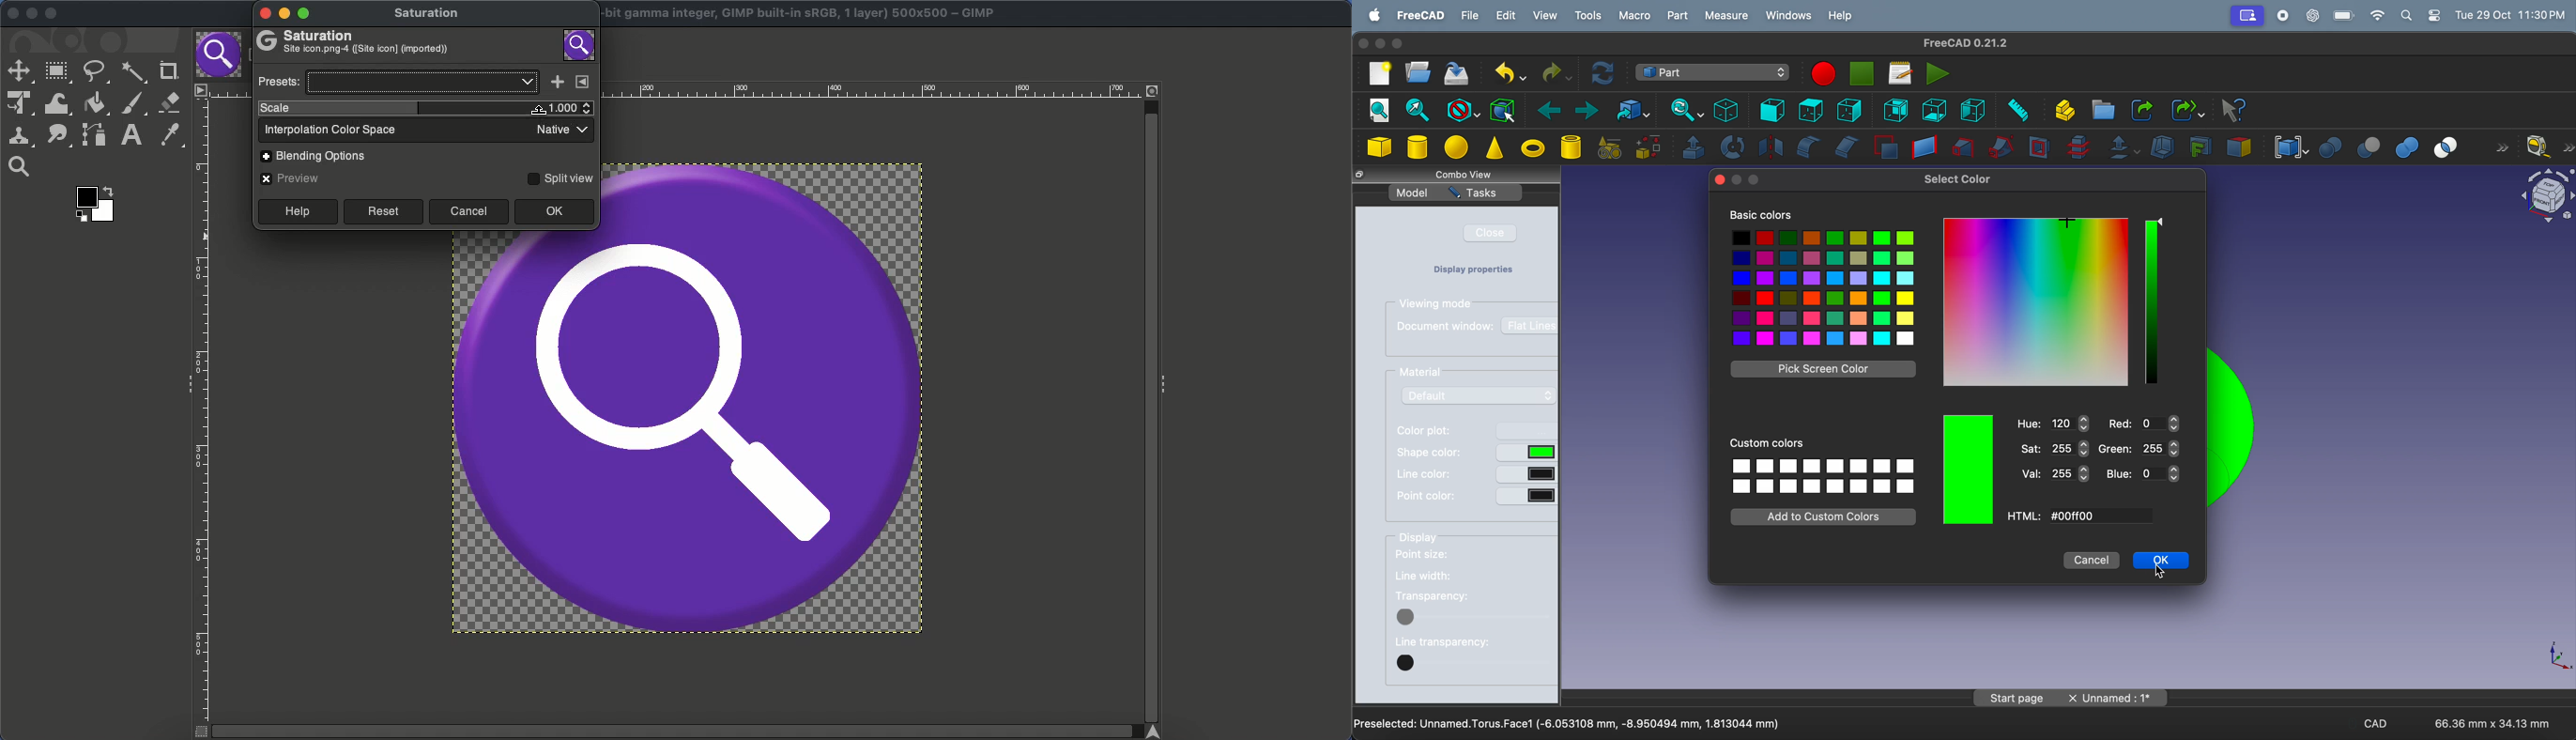 The image size is (2576, 756). I want to click on create projection on surface, so click(2199, 147).